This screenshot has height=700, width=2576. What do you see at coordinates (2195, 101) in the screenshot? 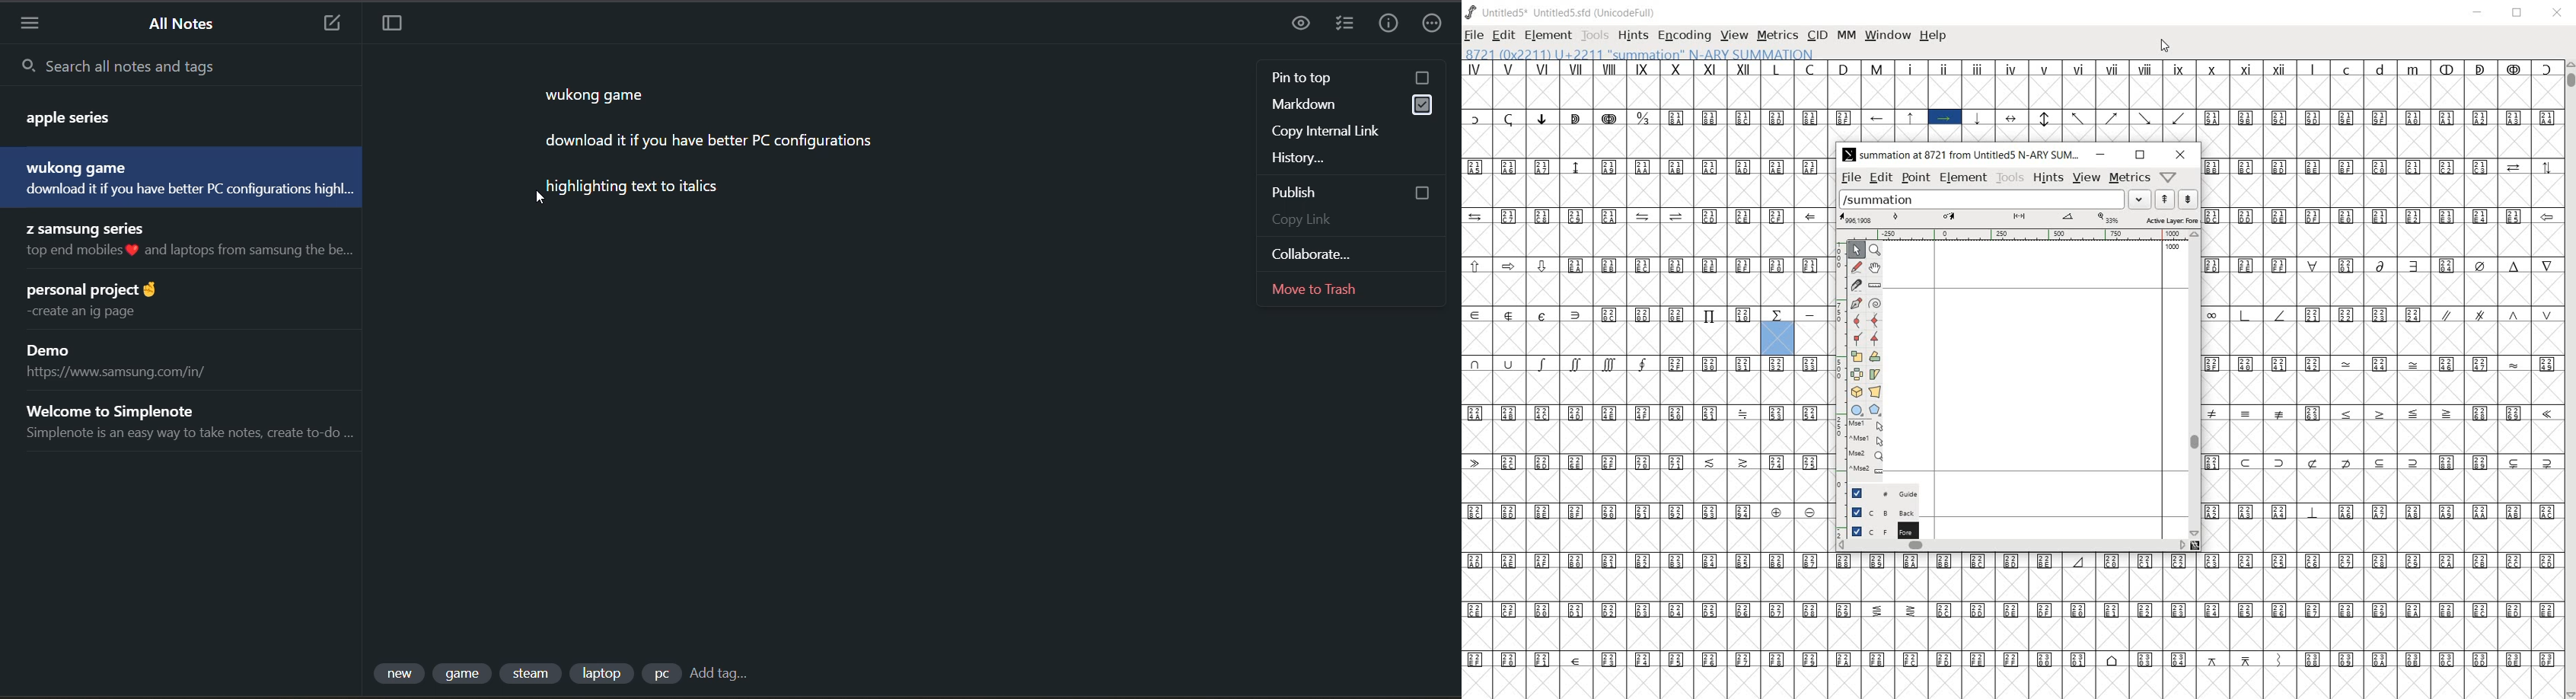
I see `glyph characters` at bounding box center [2195, 101].